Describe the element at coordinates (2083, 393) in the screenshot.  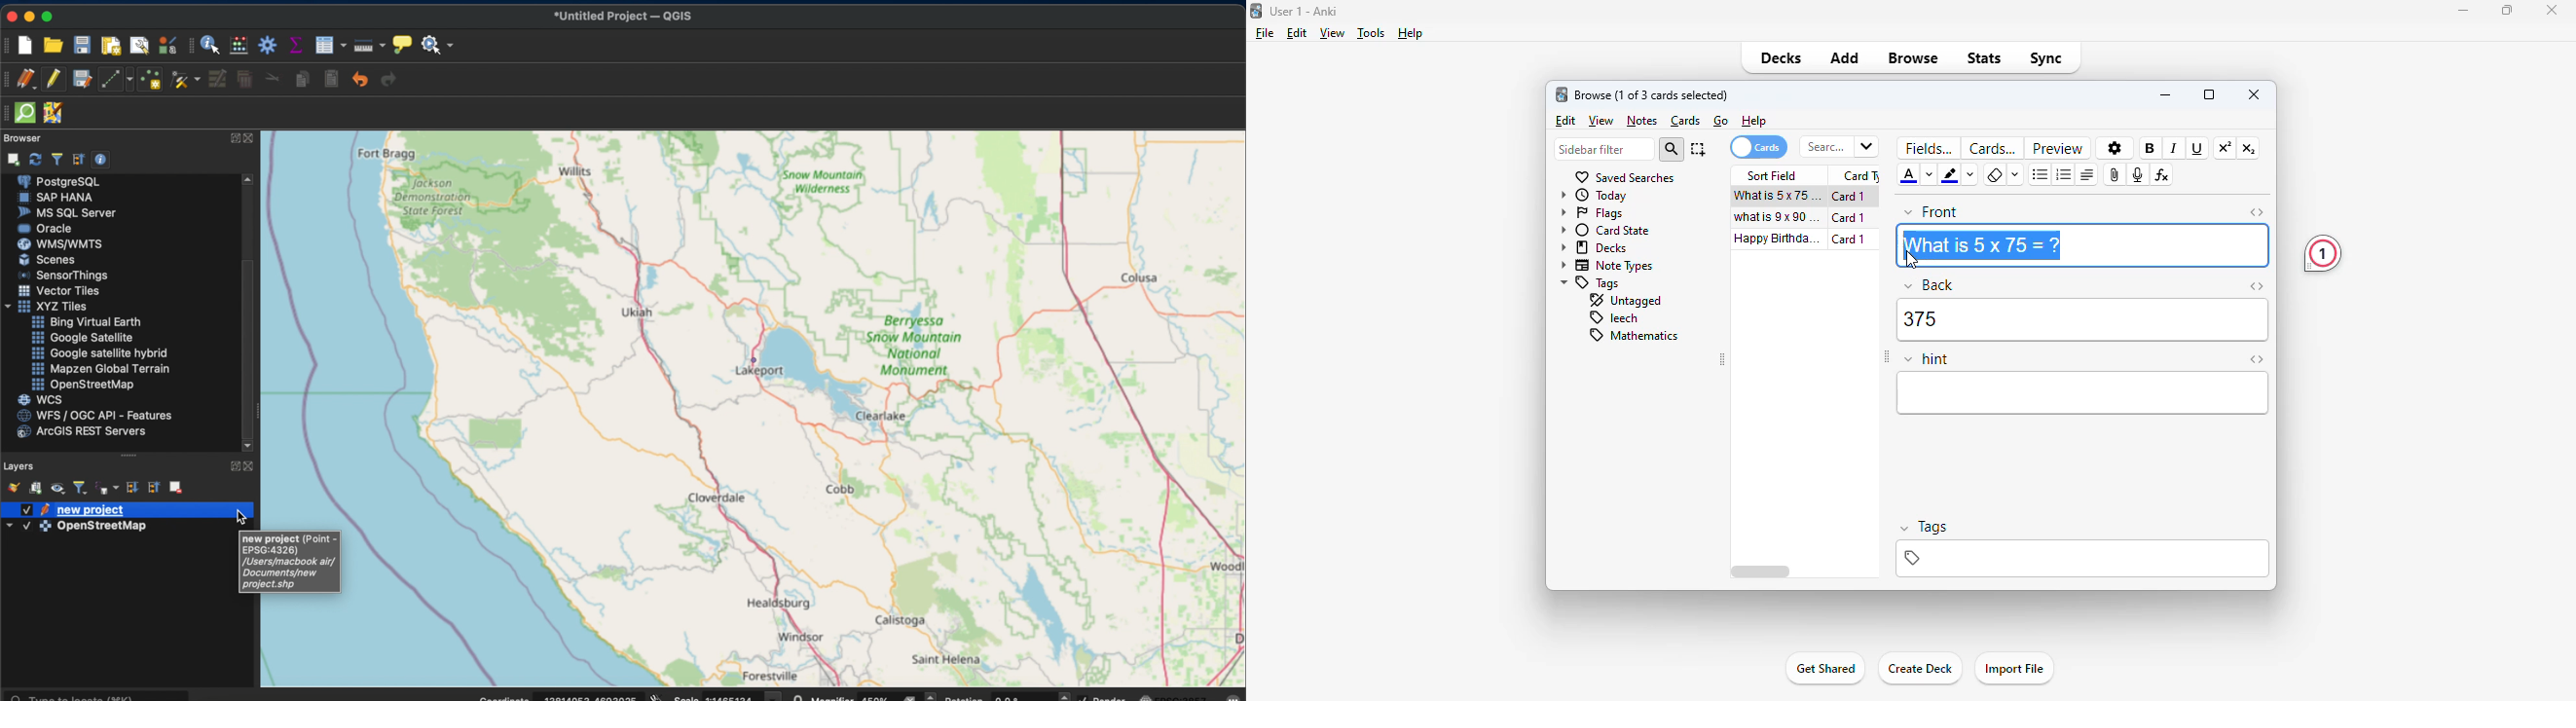
I see `editor` at that location.